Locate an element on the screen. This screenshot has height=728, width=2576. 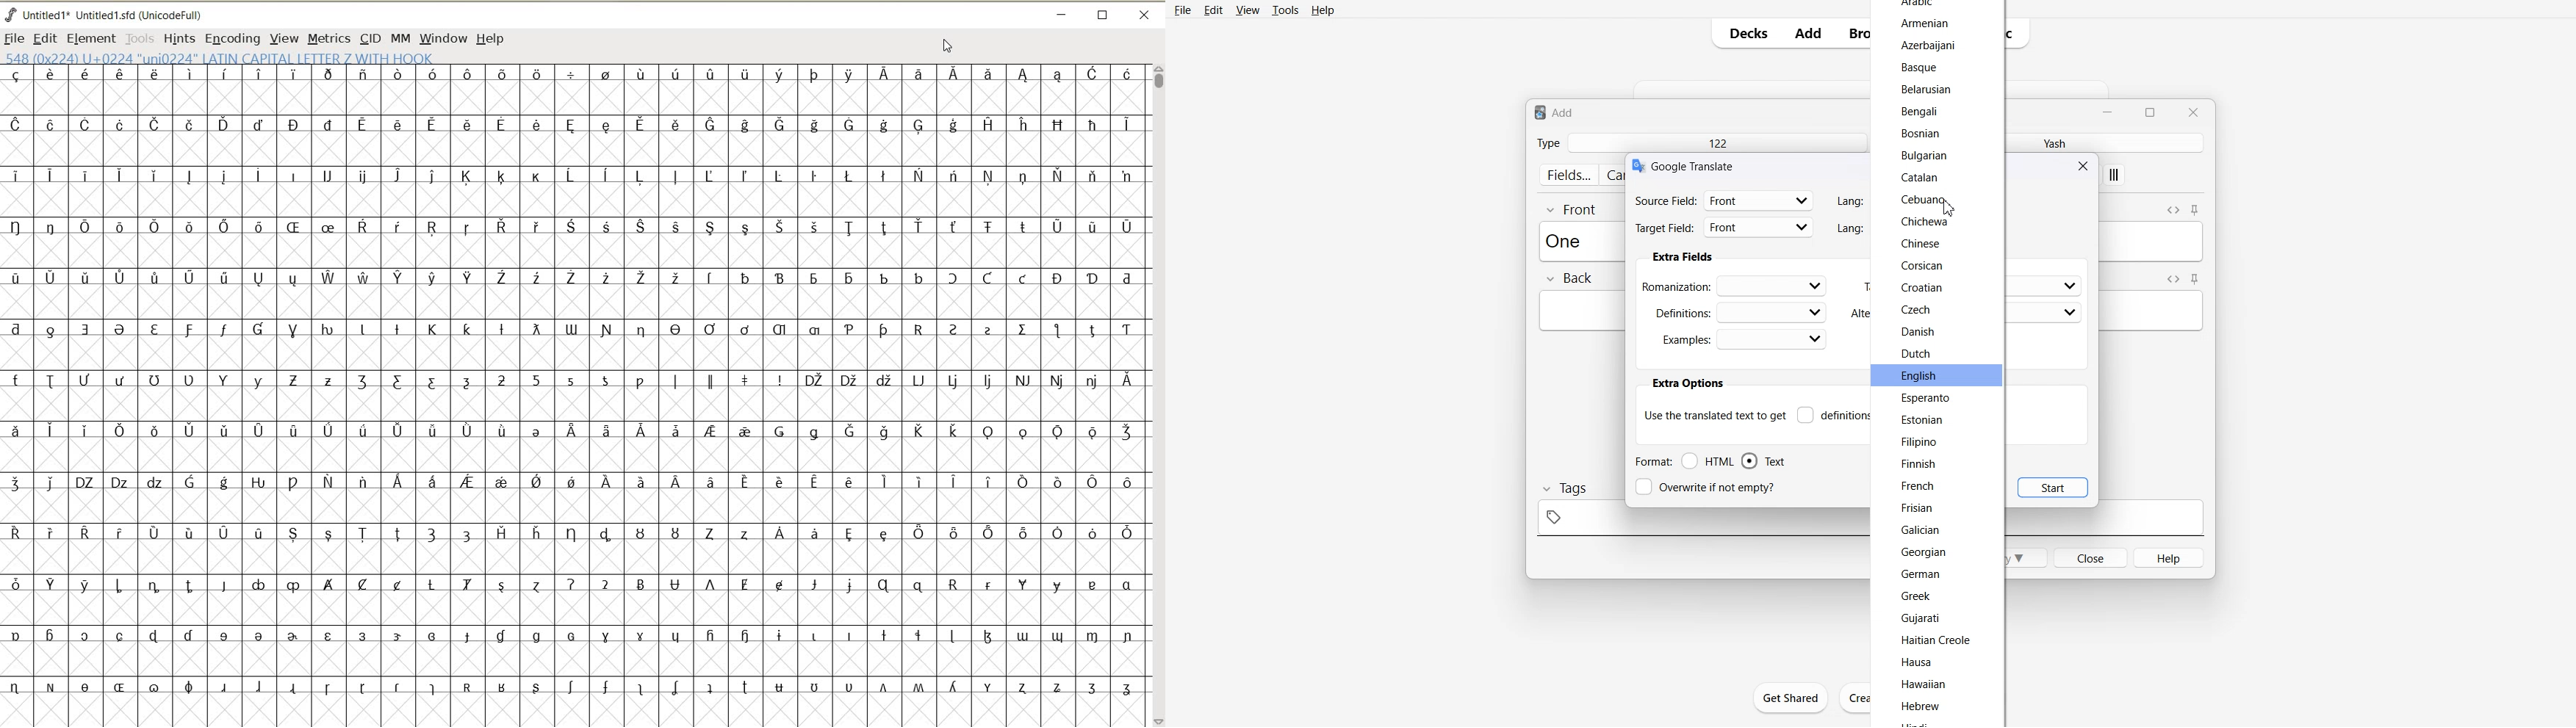
Yash is located at coordinates (2051, 142).